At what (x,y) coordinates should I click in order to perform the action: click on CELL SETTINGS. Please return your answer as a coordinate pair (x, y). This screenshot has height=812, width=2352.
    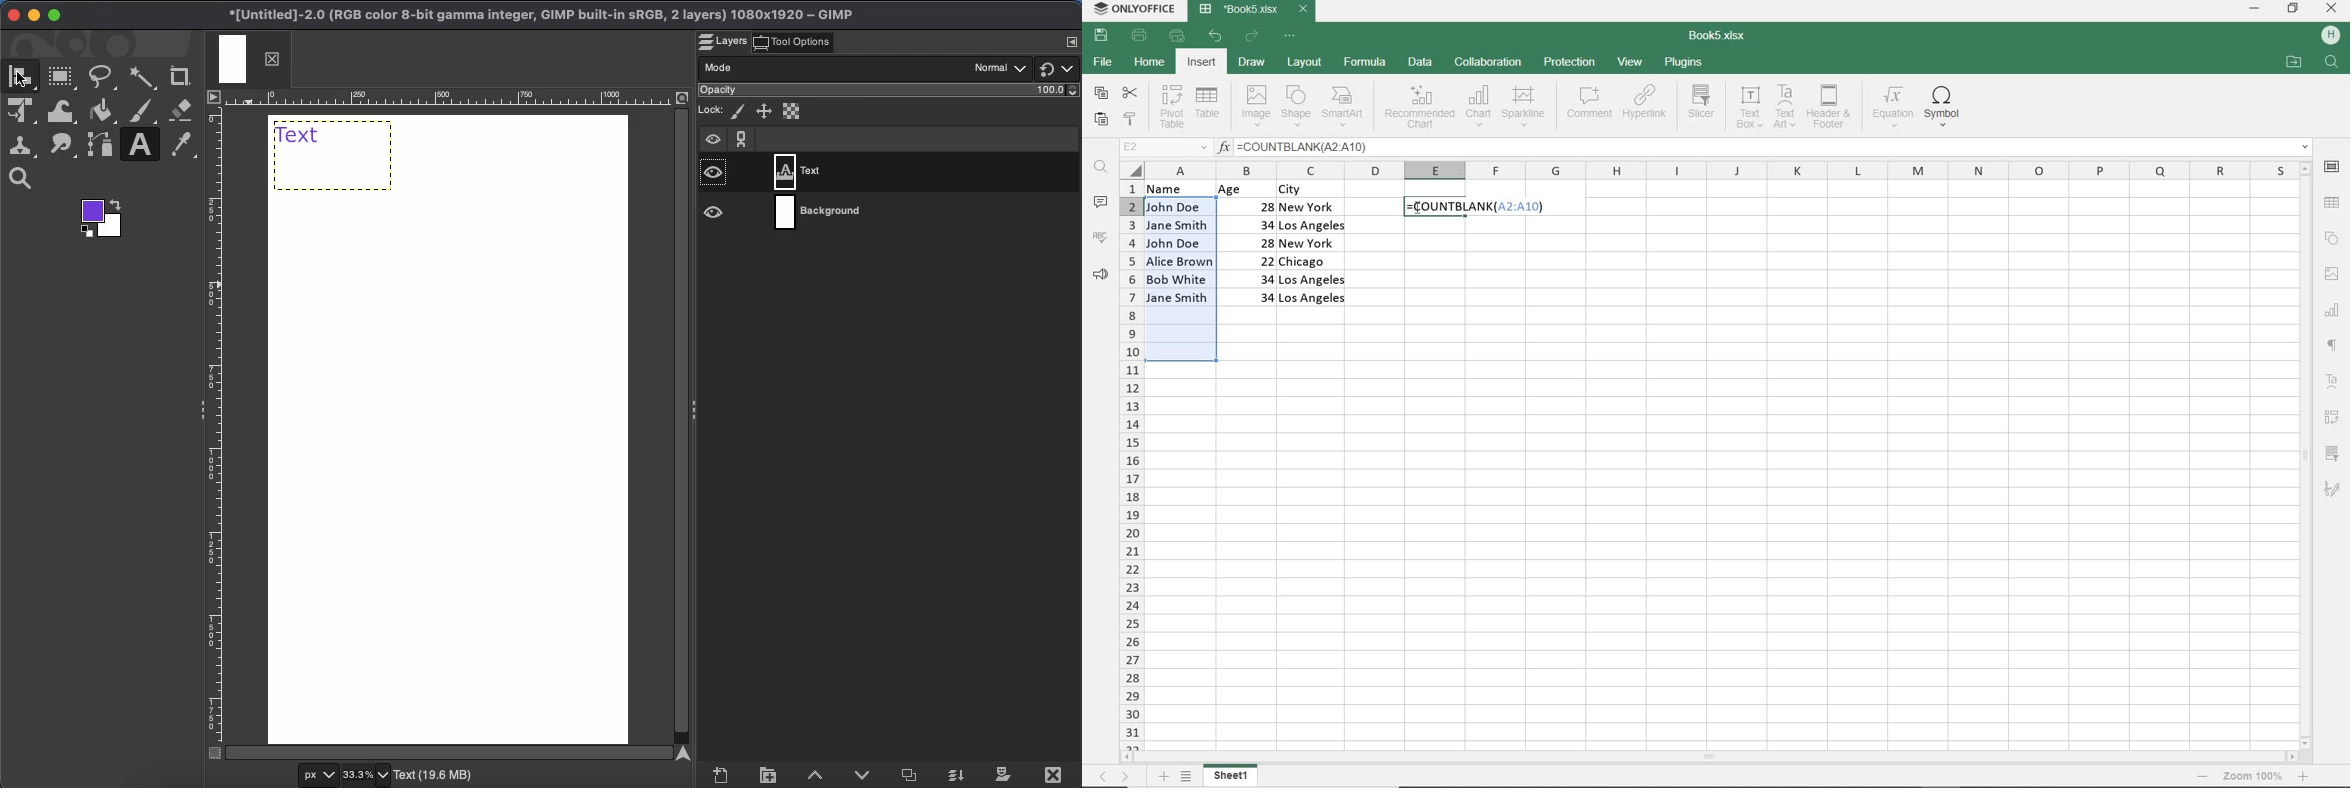
    Looking at the image, I should click on (2334, 167).